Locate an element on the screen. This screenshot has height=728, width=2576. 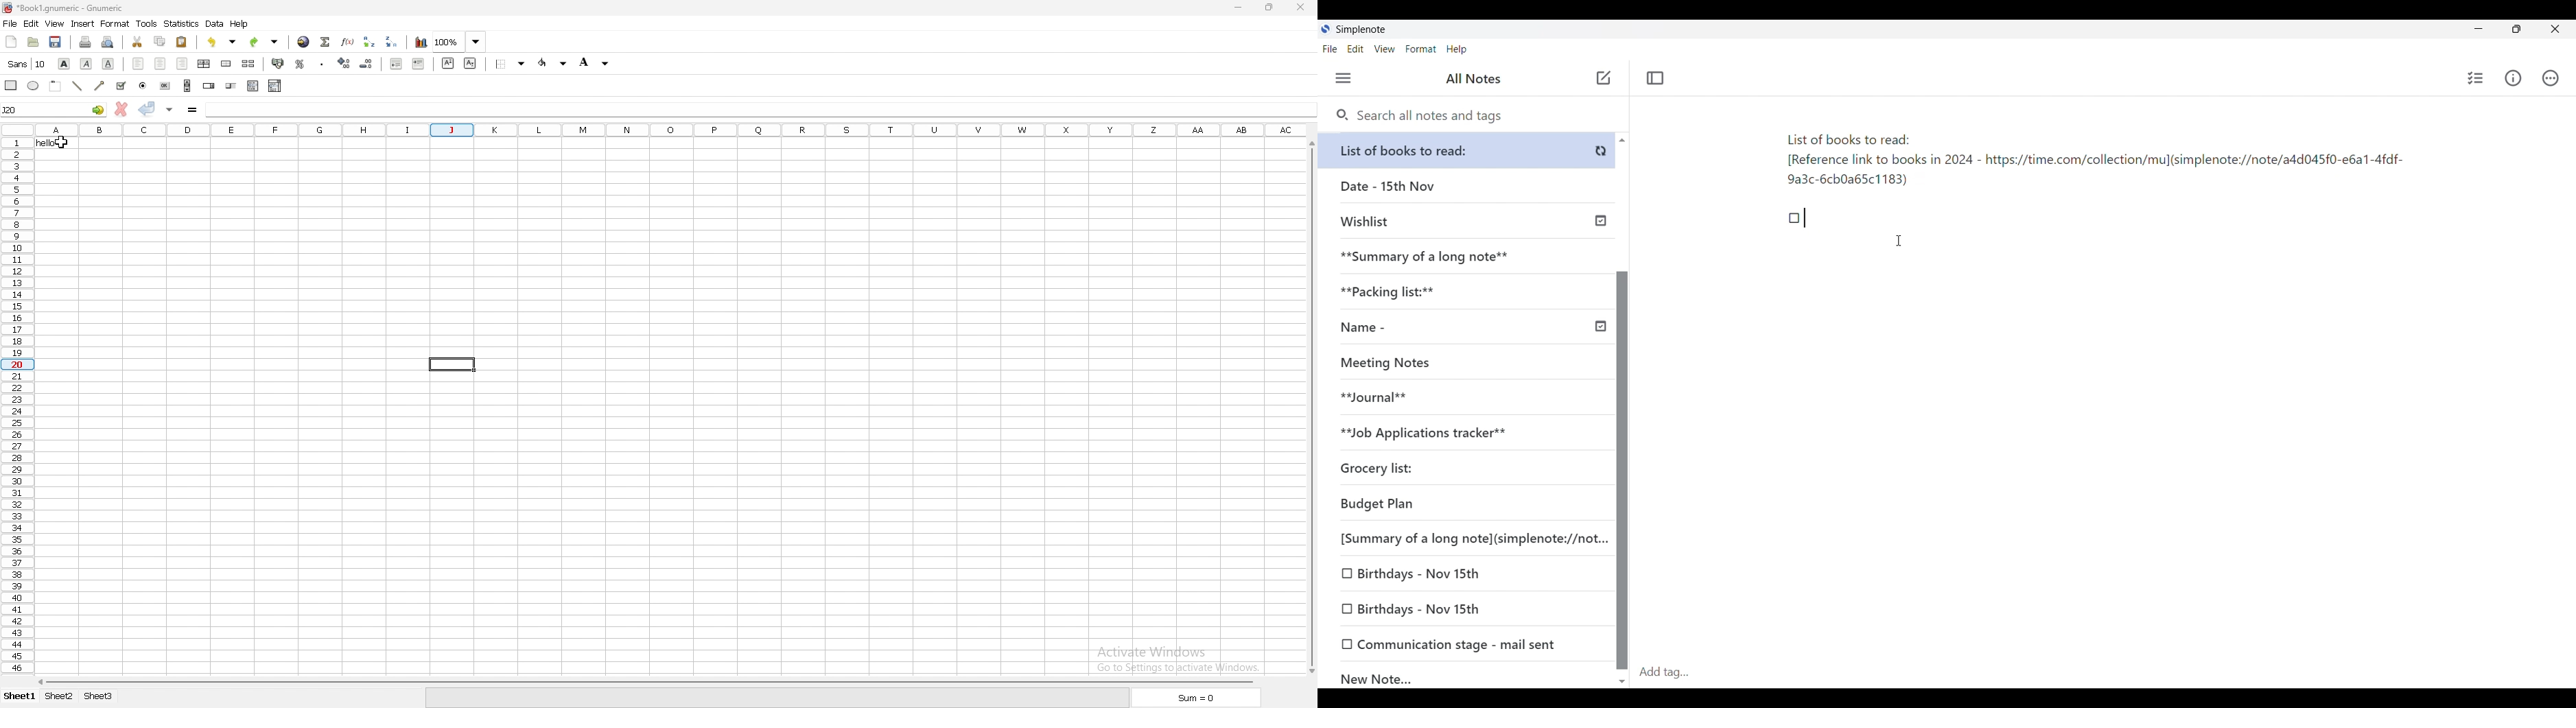
accounting is located at coordinates (279, 62).